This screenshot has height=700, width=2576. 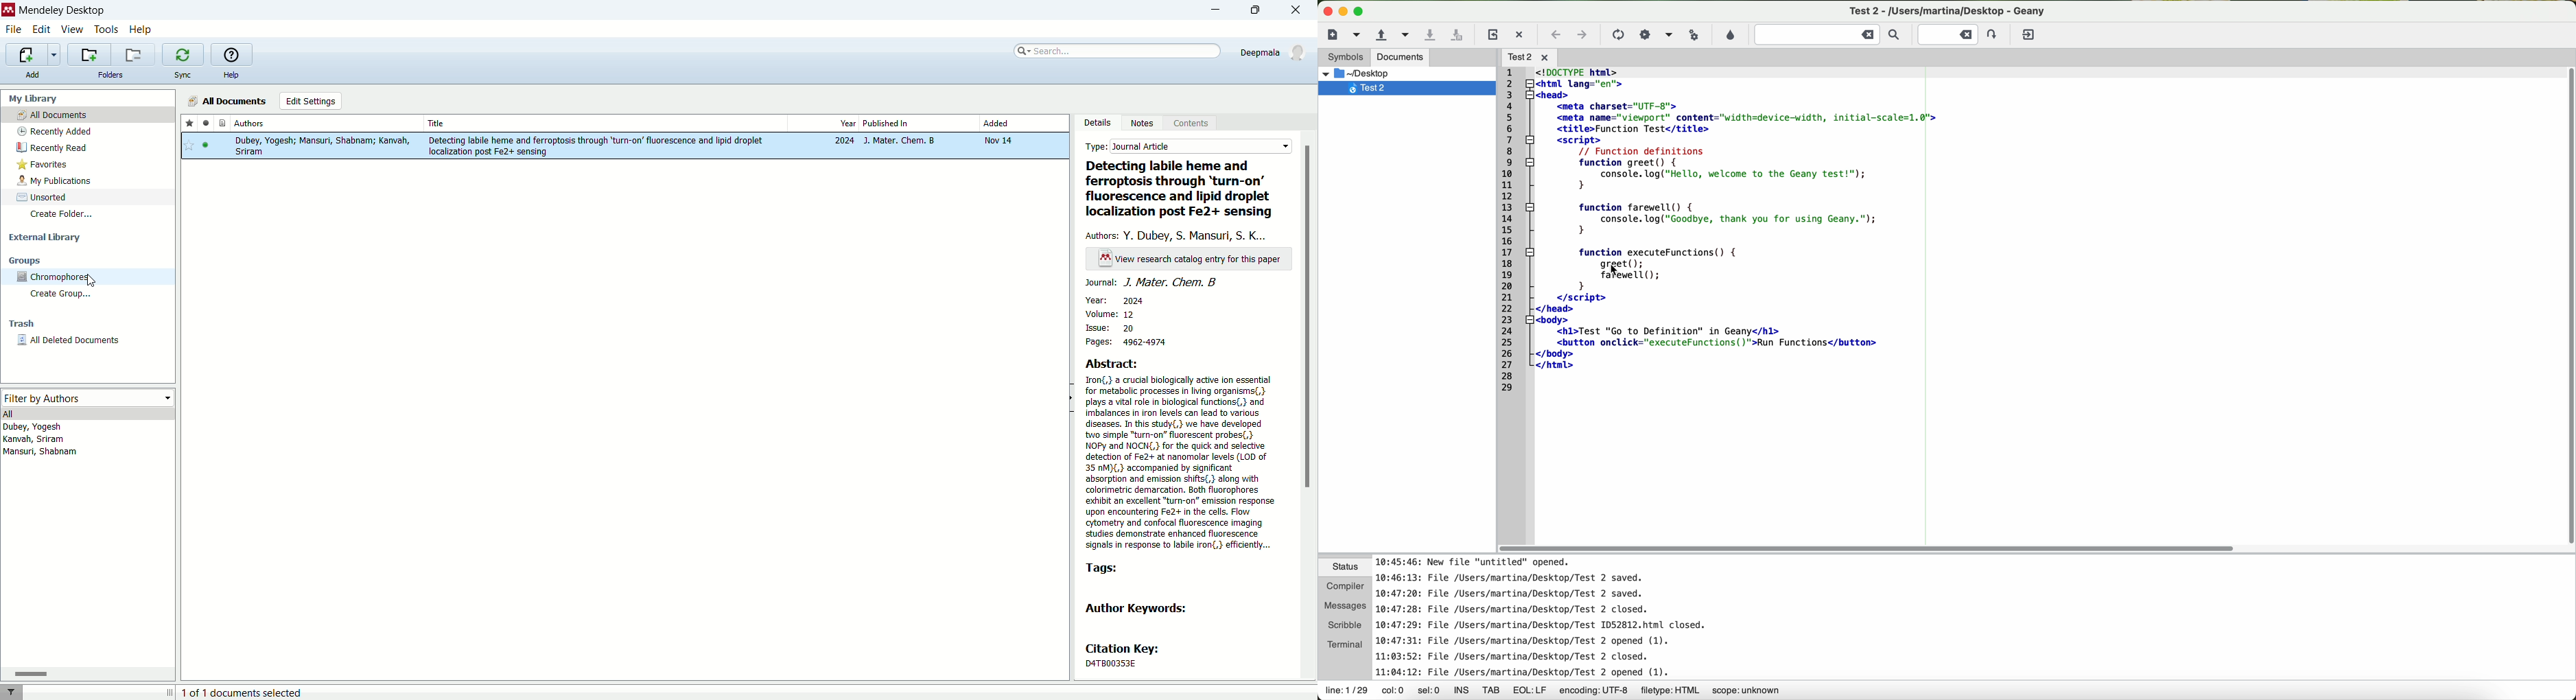 I want to click on my library, so click(x=35, y=99).